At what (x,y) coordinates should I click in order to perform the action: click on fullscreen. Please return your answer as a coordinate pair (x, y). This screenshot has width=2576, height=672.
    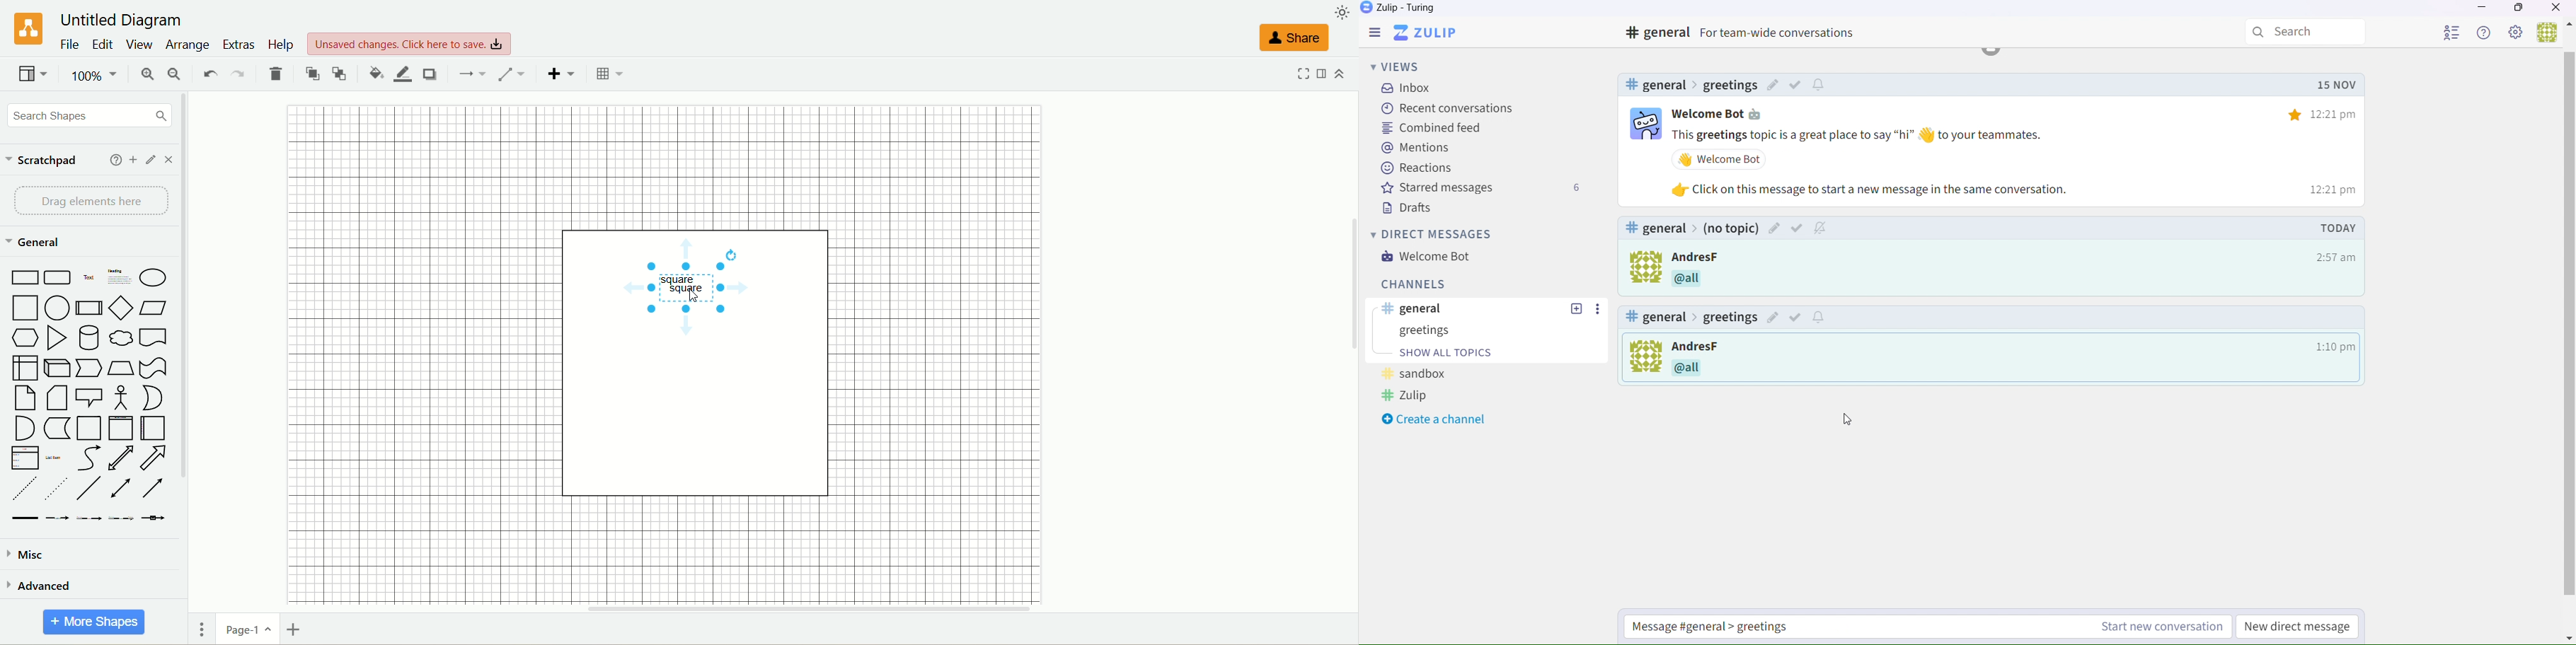
    Looking at the image, I should click on (1301, 74).